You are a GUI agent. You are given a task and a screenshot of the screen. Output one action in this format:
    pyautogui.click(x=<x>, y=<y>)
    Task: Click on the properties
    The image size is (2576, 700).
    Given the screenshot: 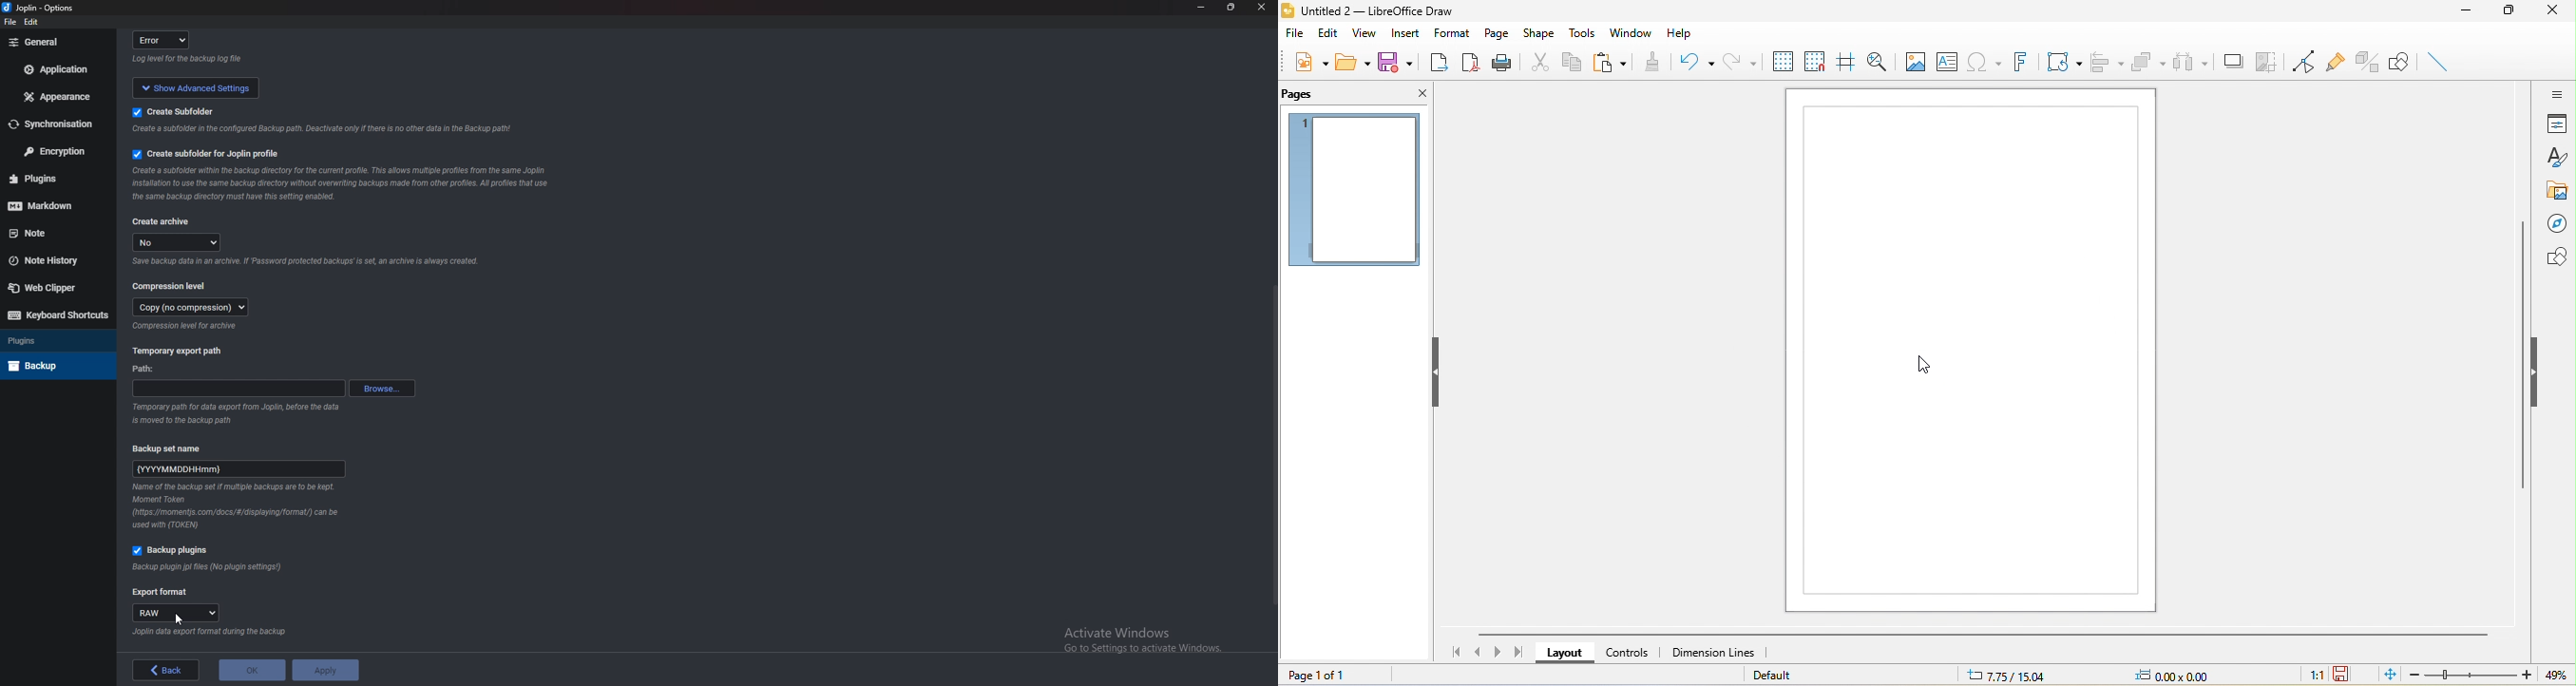 What is the action you would take?
    pyautogui.click(x=2557, y=125)
    